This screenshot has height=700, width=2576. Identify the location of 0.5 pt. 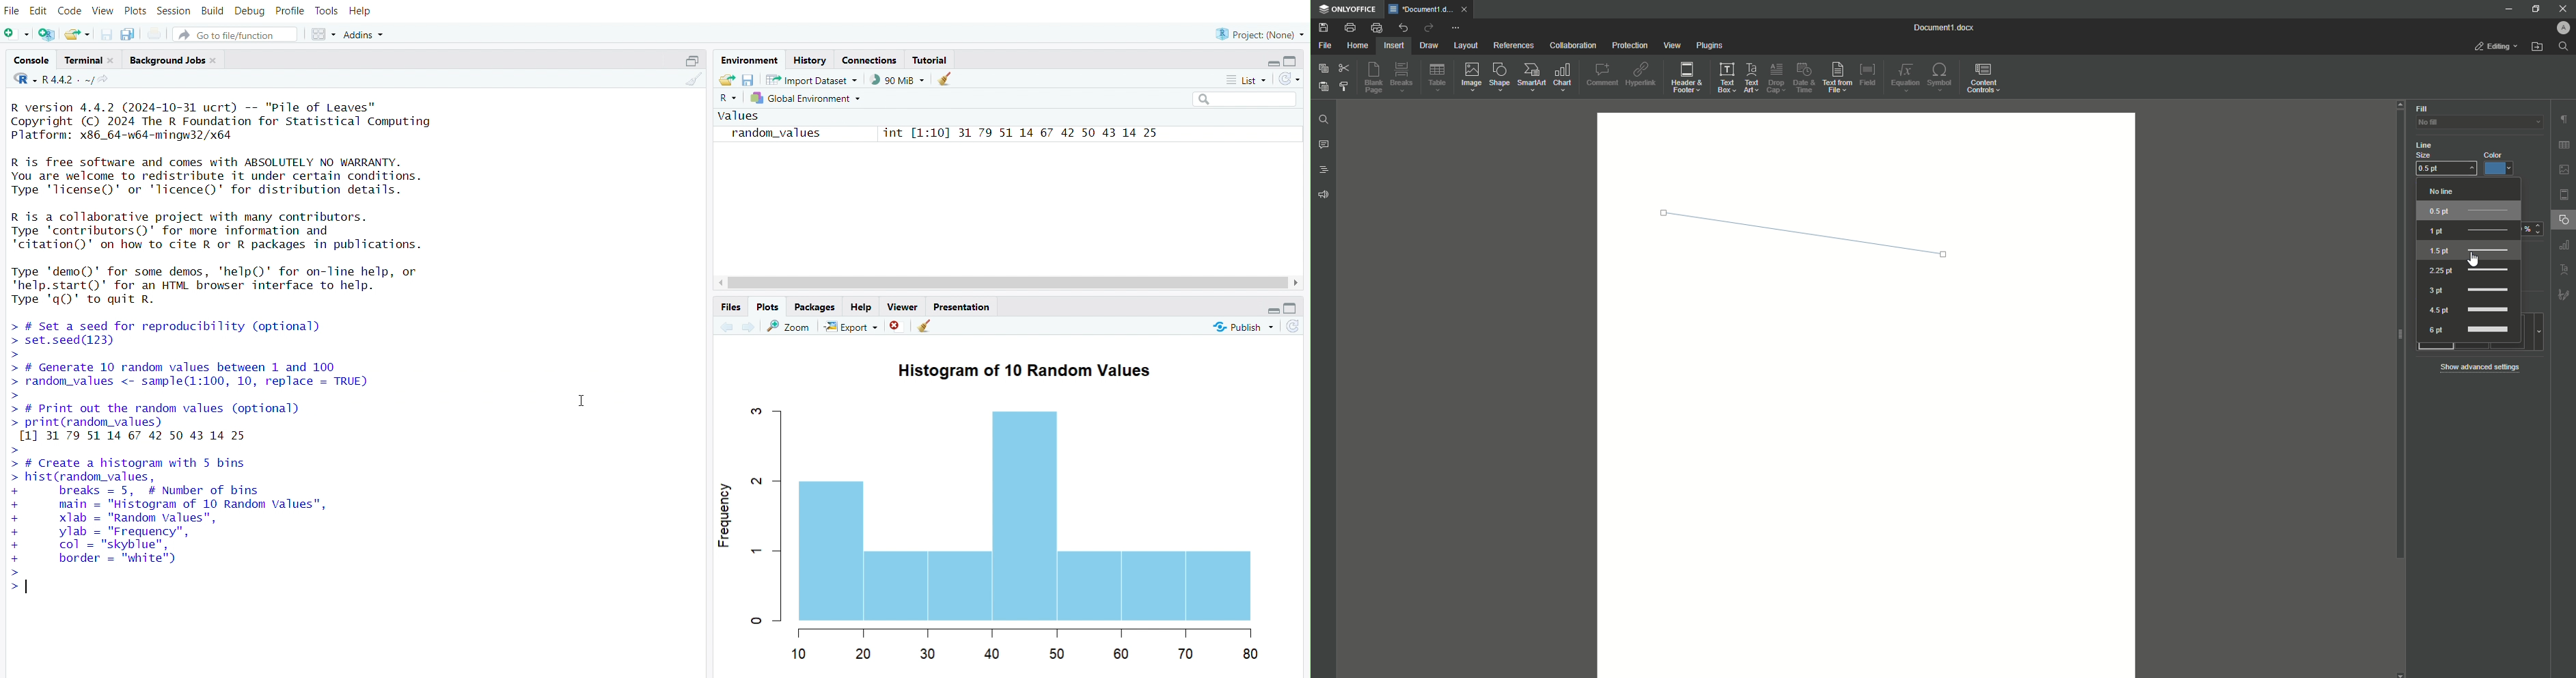
(2470, 210).